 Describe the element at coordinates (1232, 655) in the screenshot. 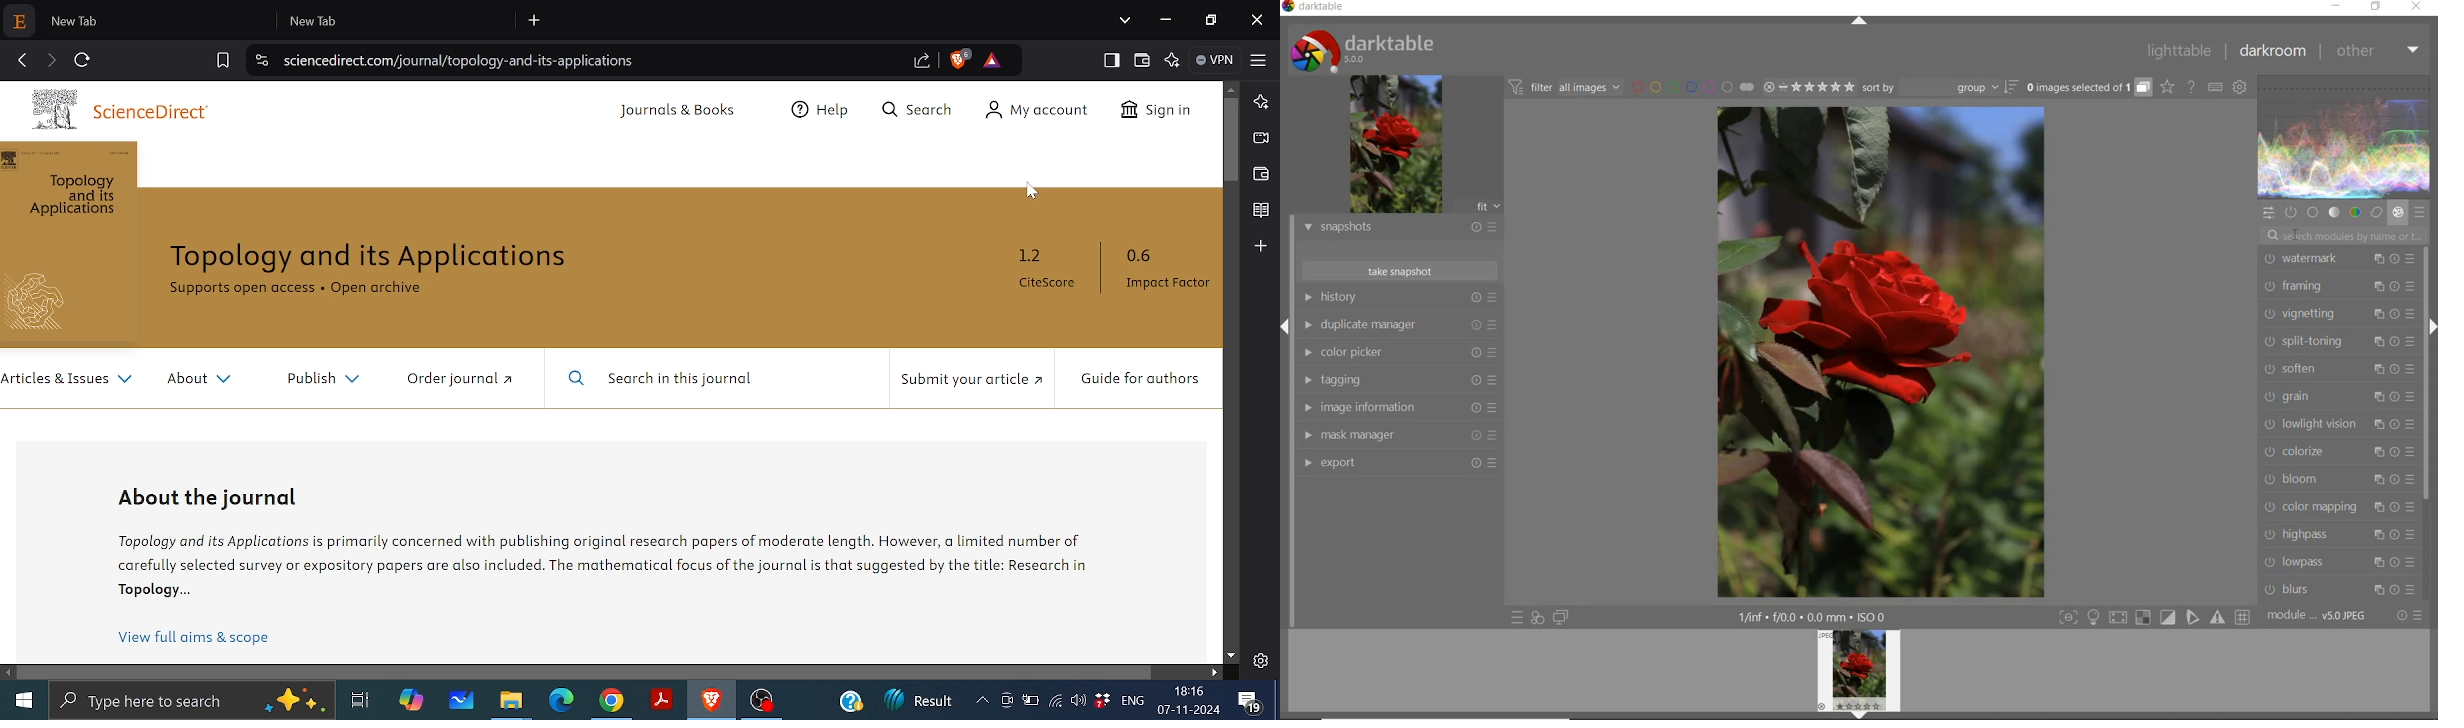

I see `Move down` at that location.